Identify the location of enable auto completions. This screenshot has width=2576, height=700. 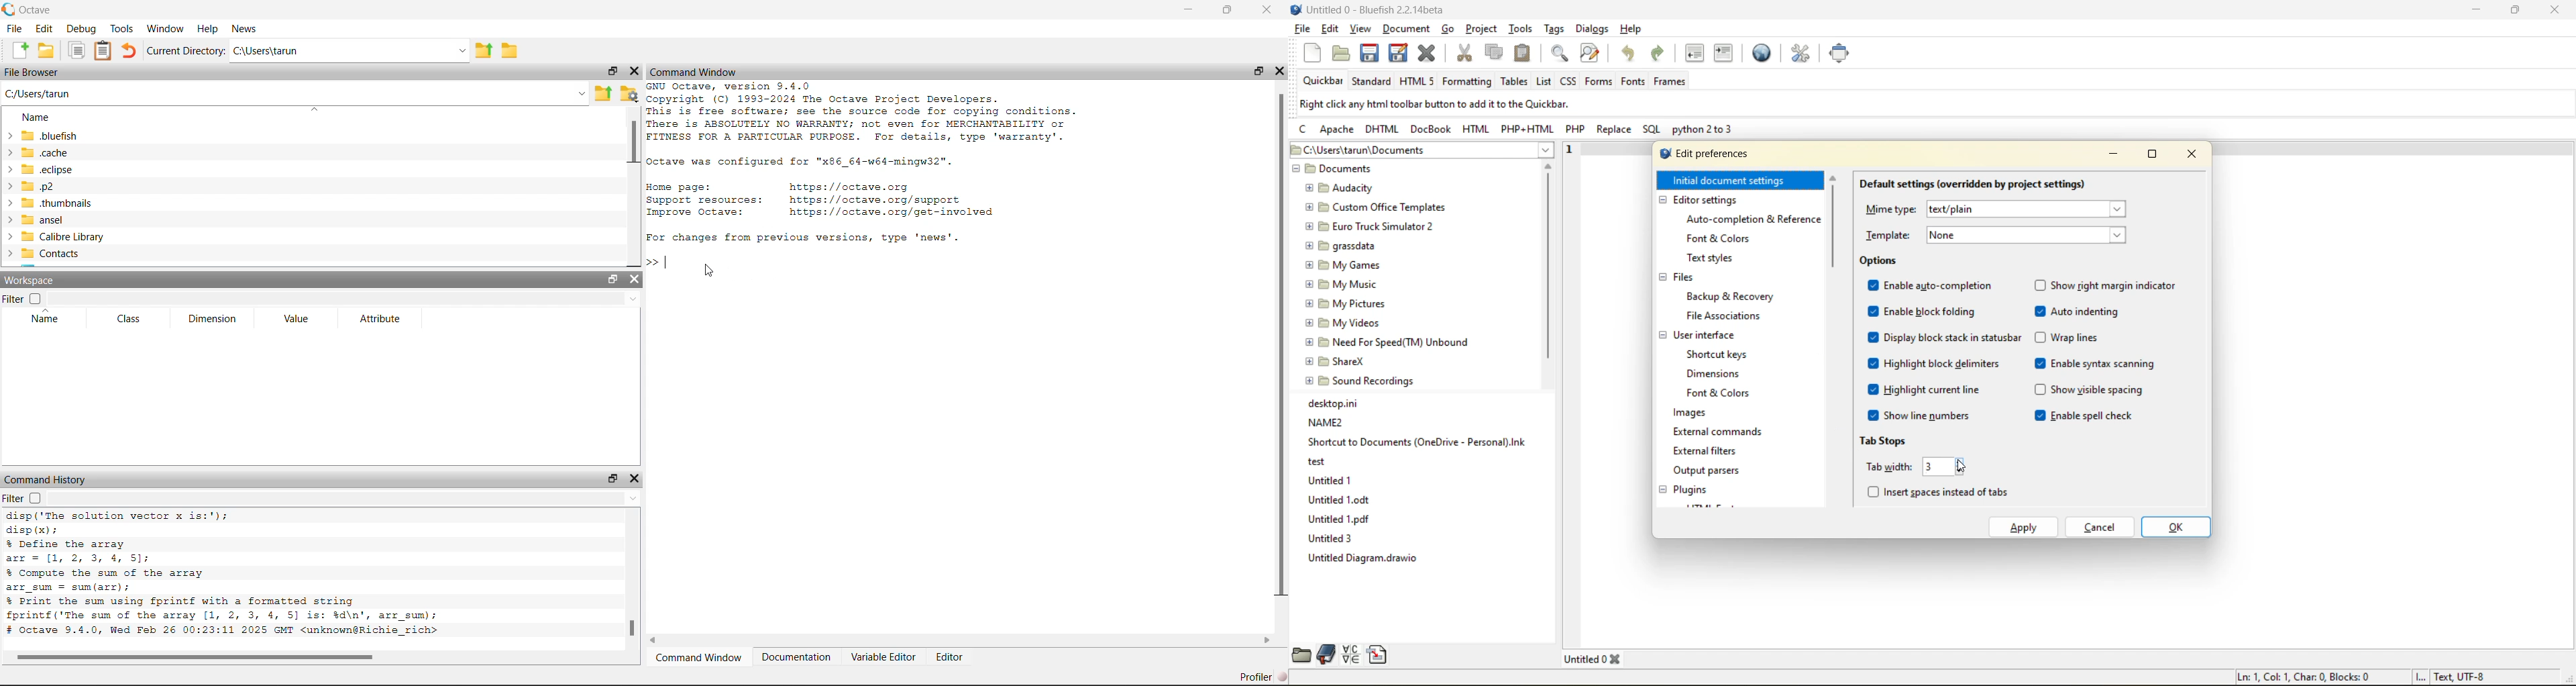
(1934, 285).